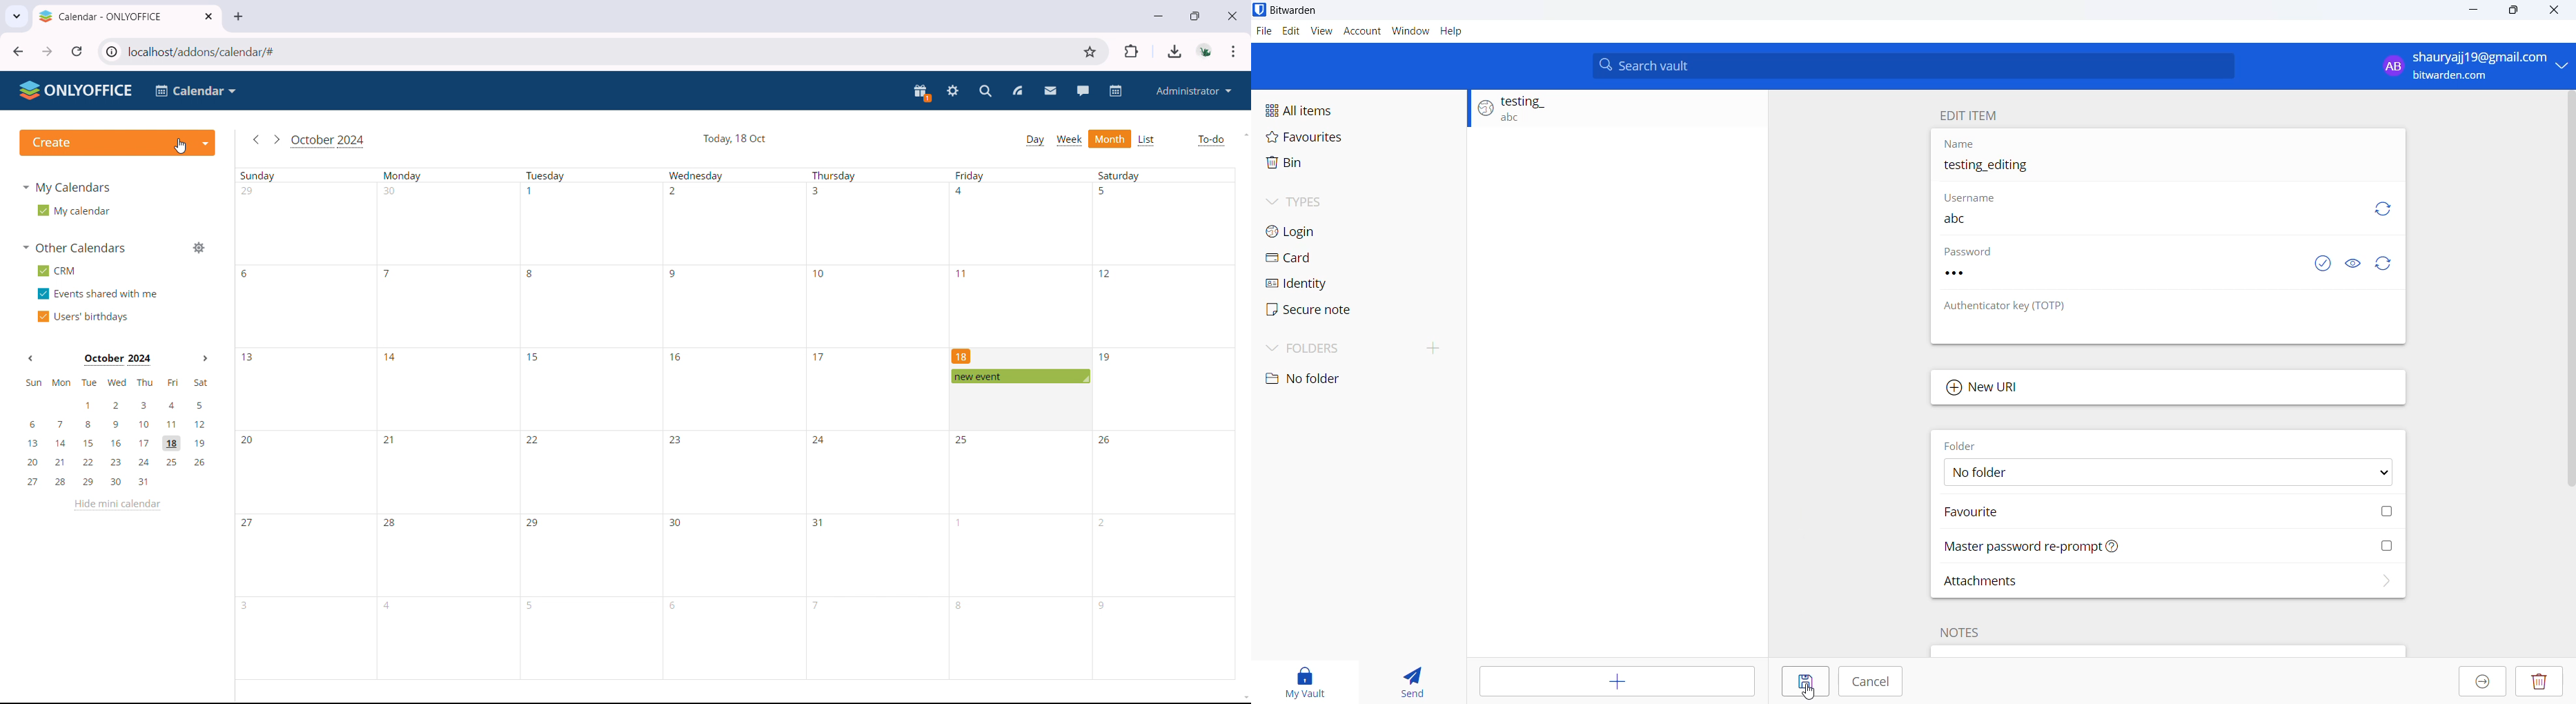 This screenshot has height=728, width=2576. What do you see at coordinates (1976, 445) in the screenshot?
I see `Folder heading` at bounding box center [1976, 445].